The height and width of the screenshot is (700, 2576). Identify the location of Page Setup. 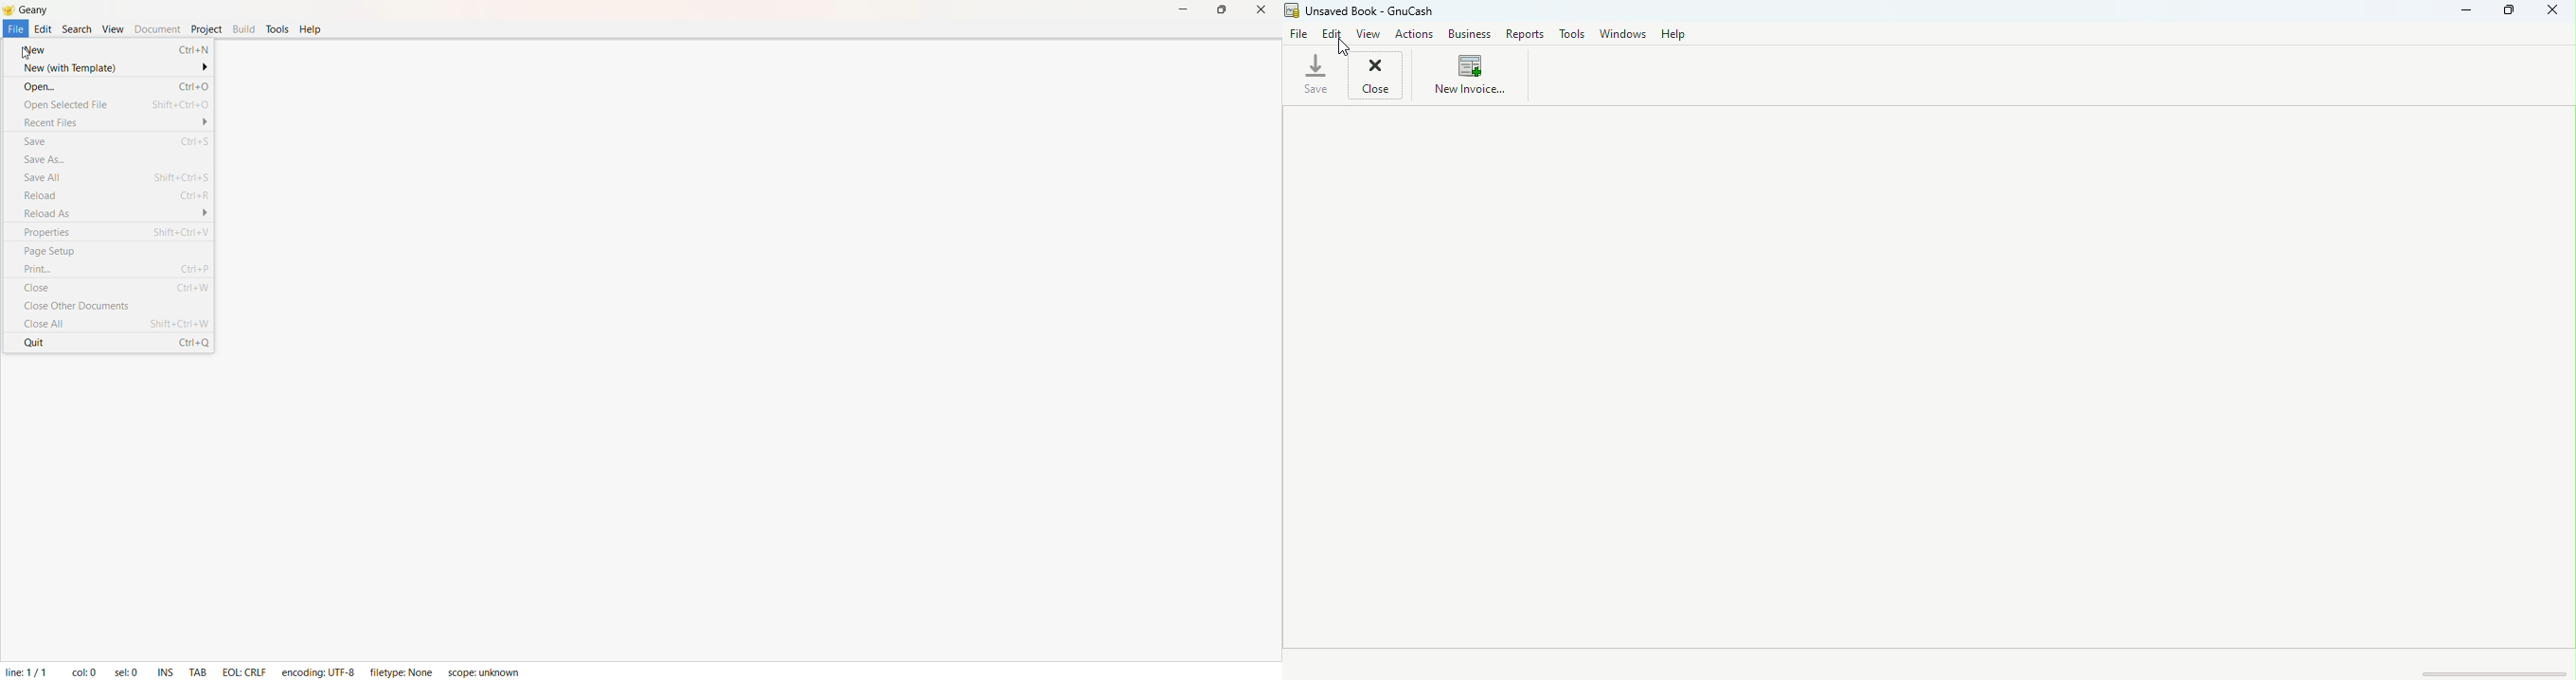
(114, 252).